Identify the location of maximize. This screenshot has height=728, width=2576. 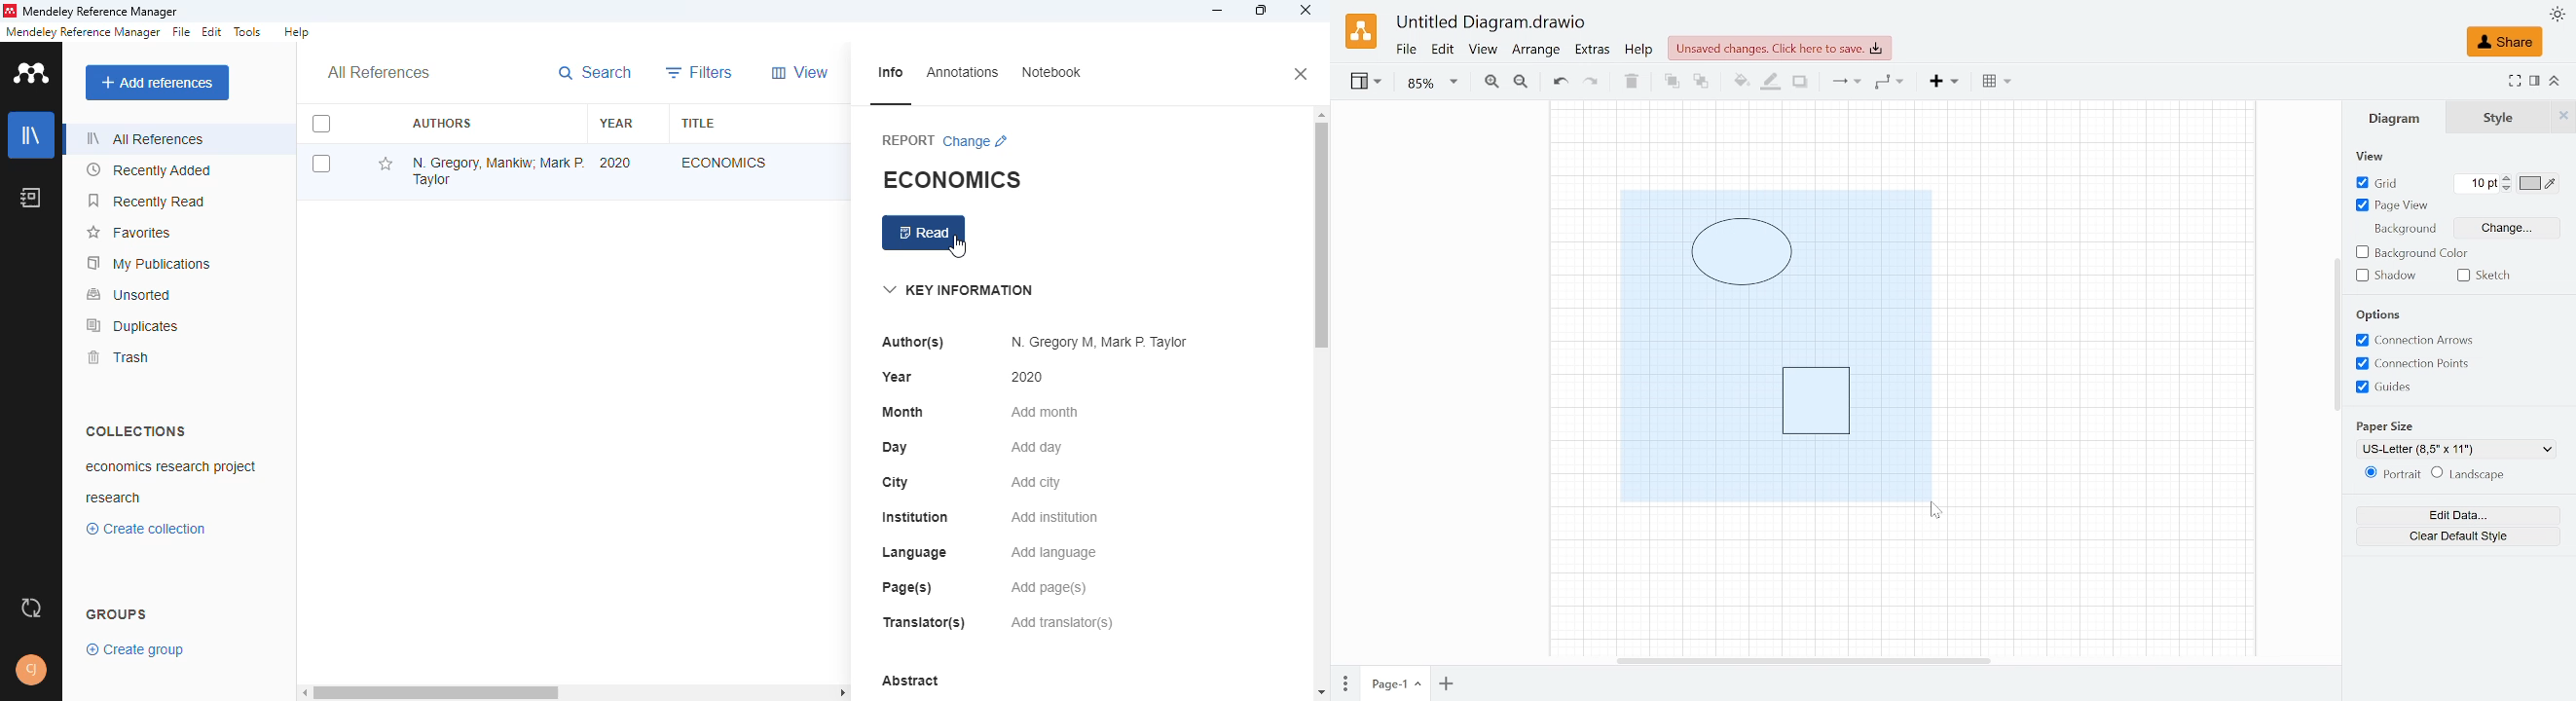
(1261, 10).